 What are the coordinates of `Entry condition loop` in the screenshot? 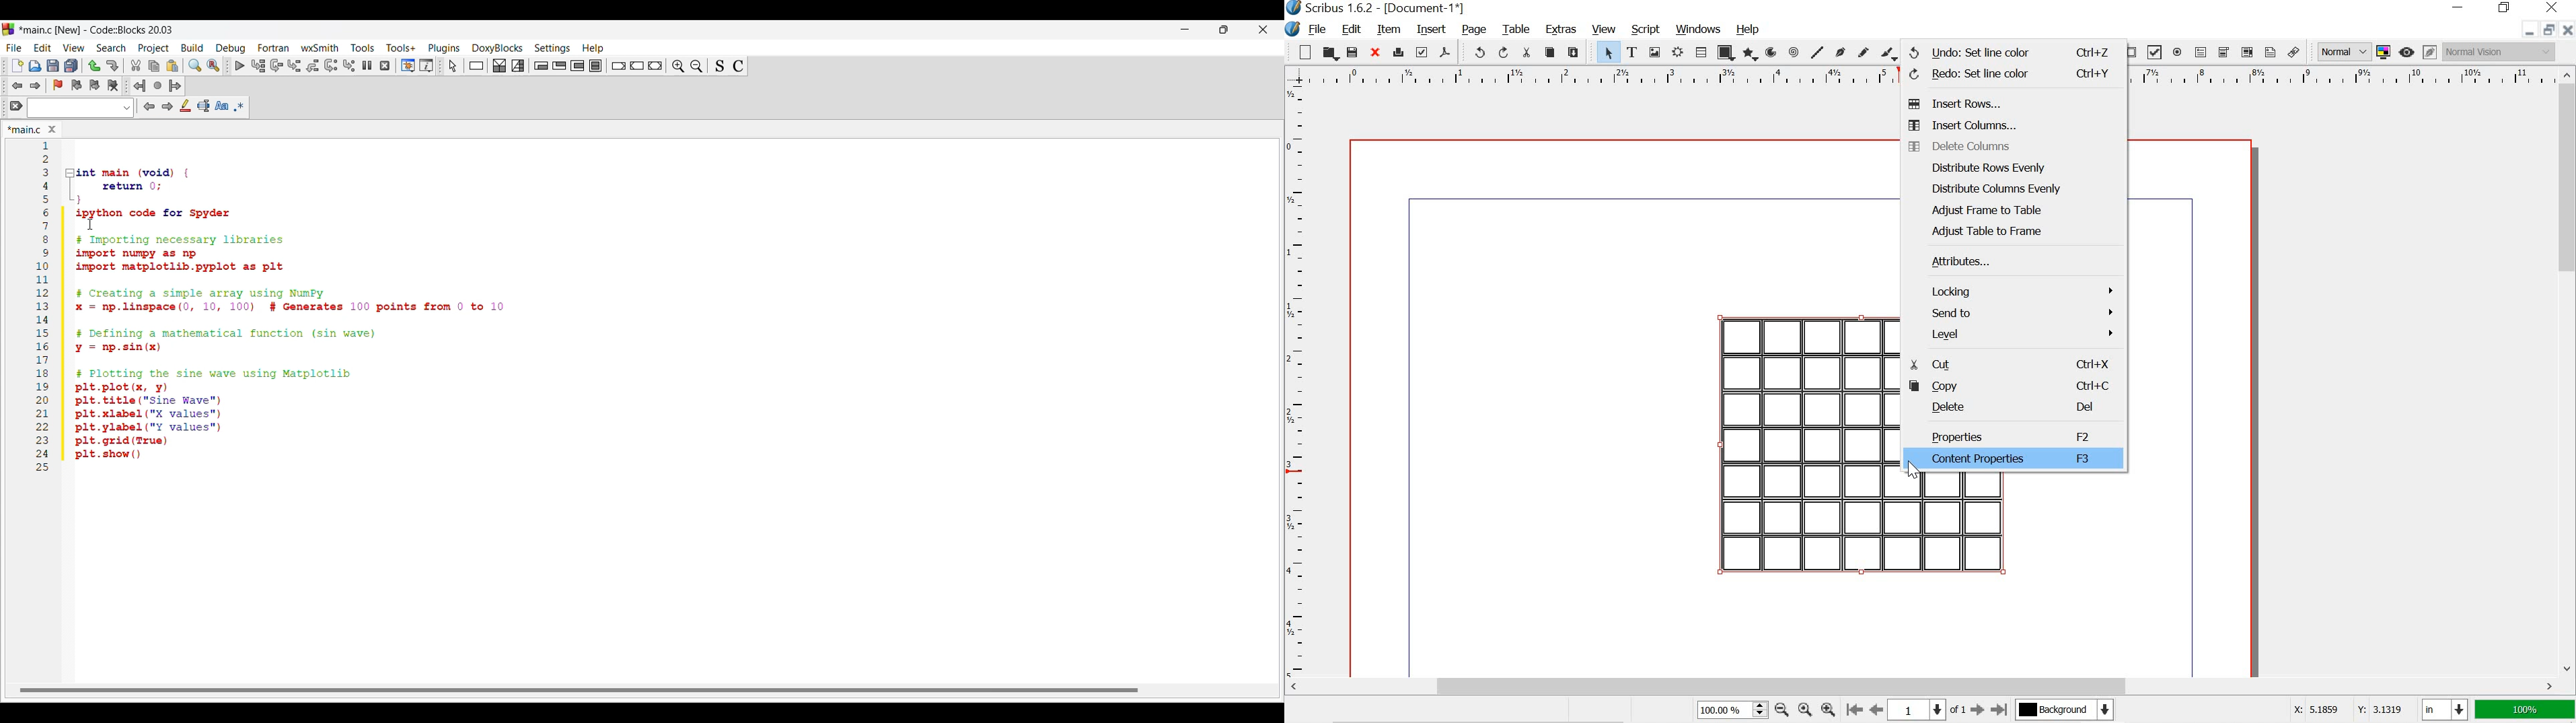 It's located at (541, 66).